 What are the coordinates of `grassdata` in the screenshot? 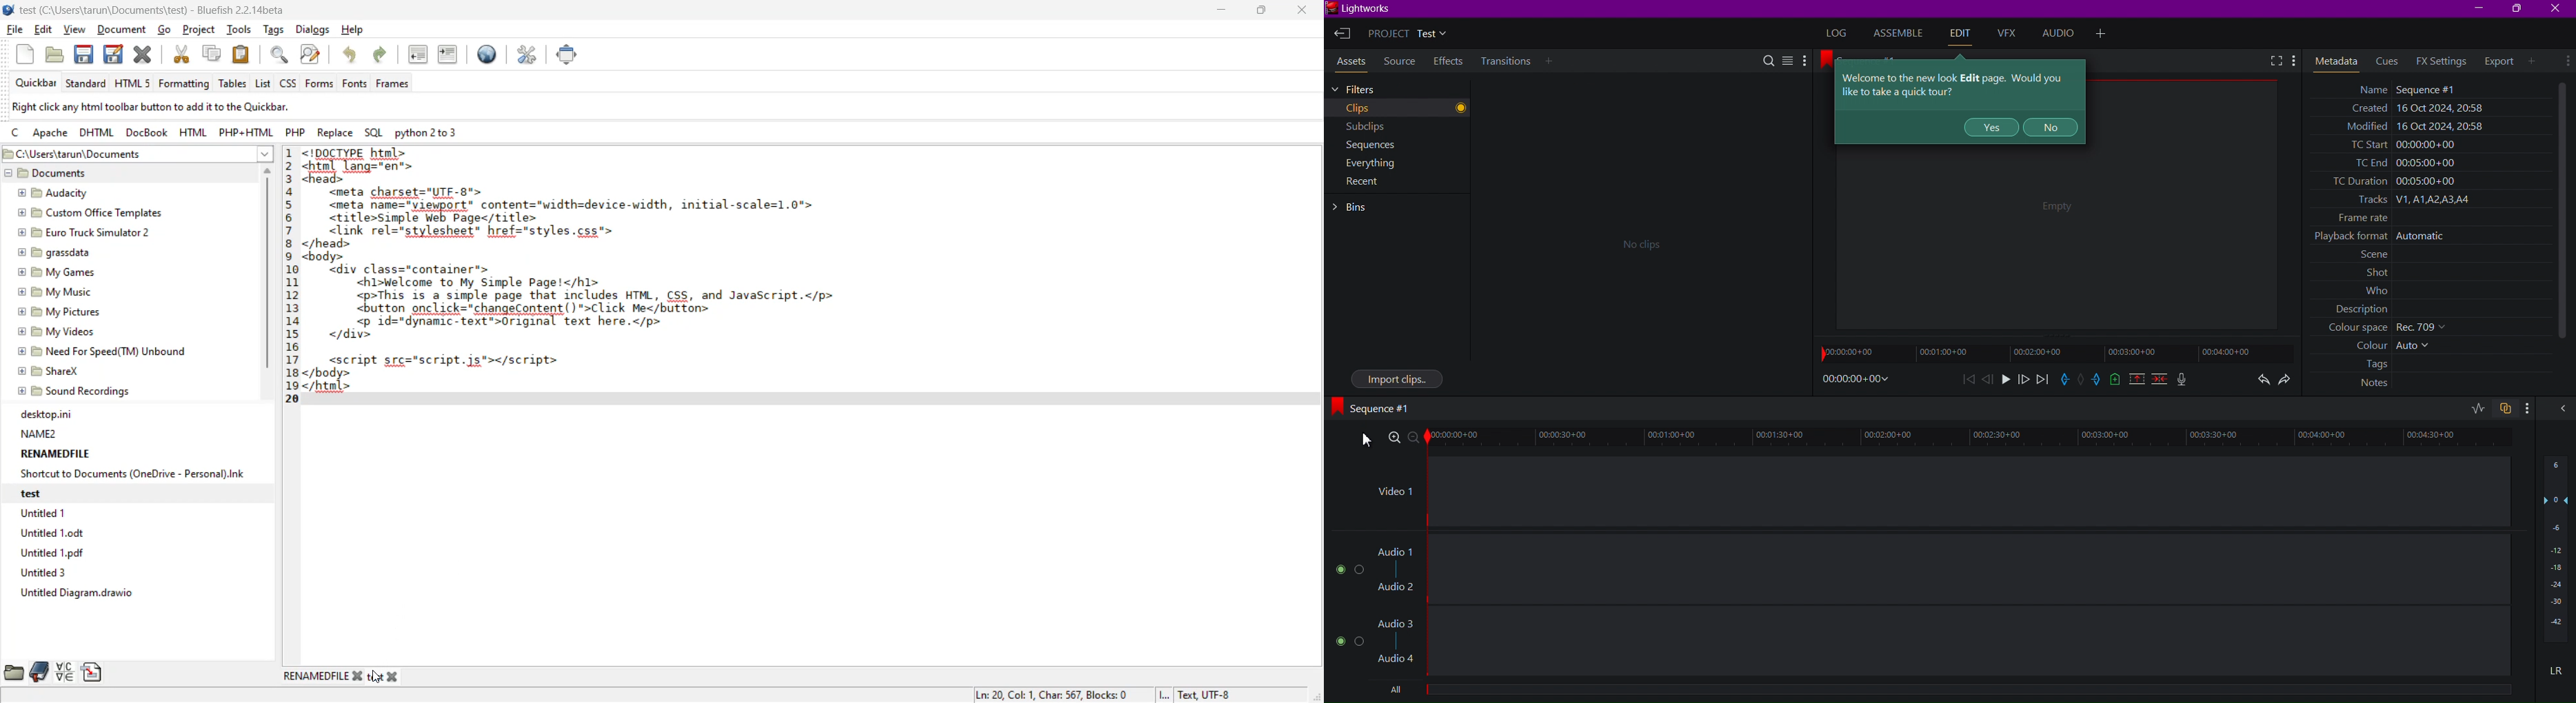 It's located at (57, 254).